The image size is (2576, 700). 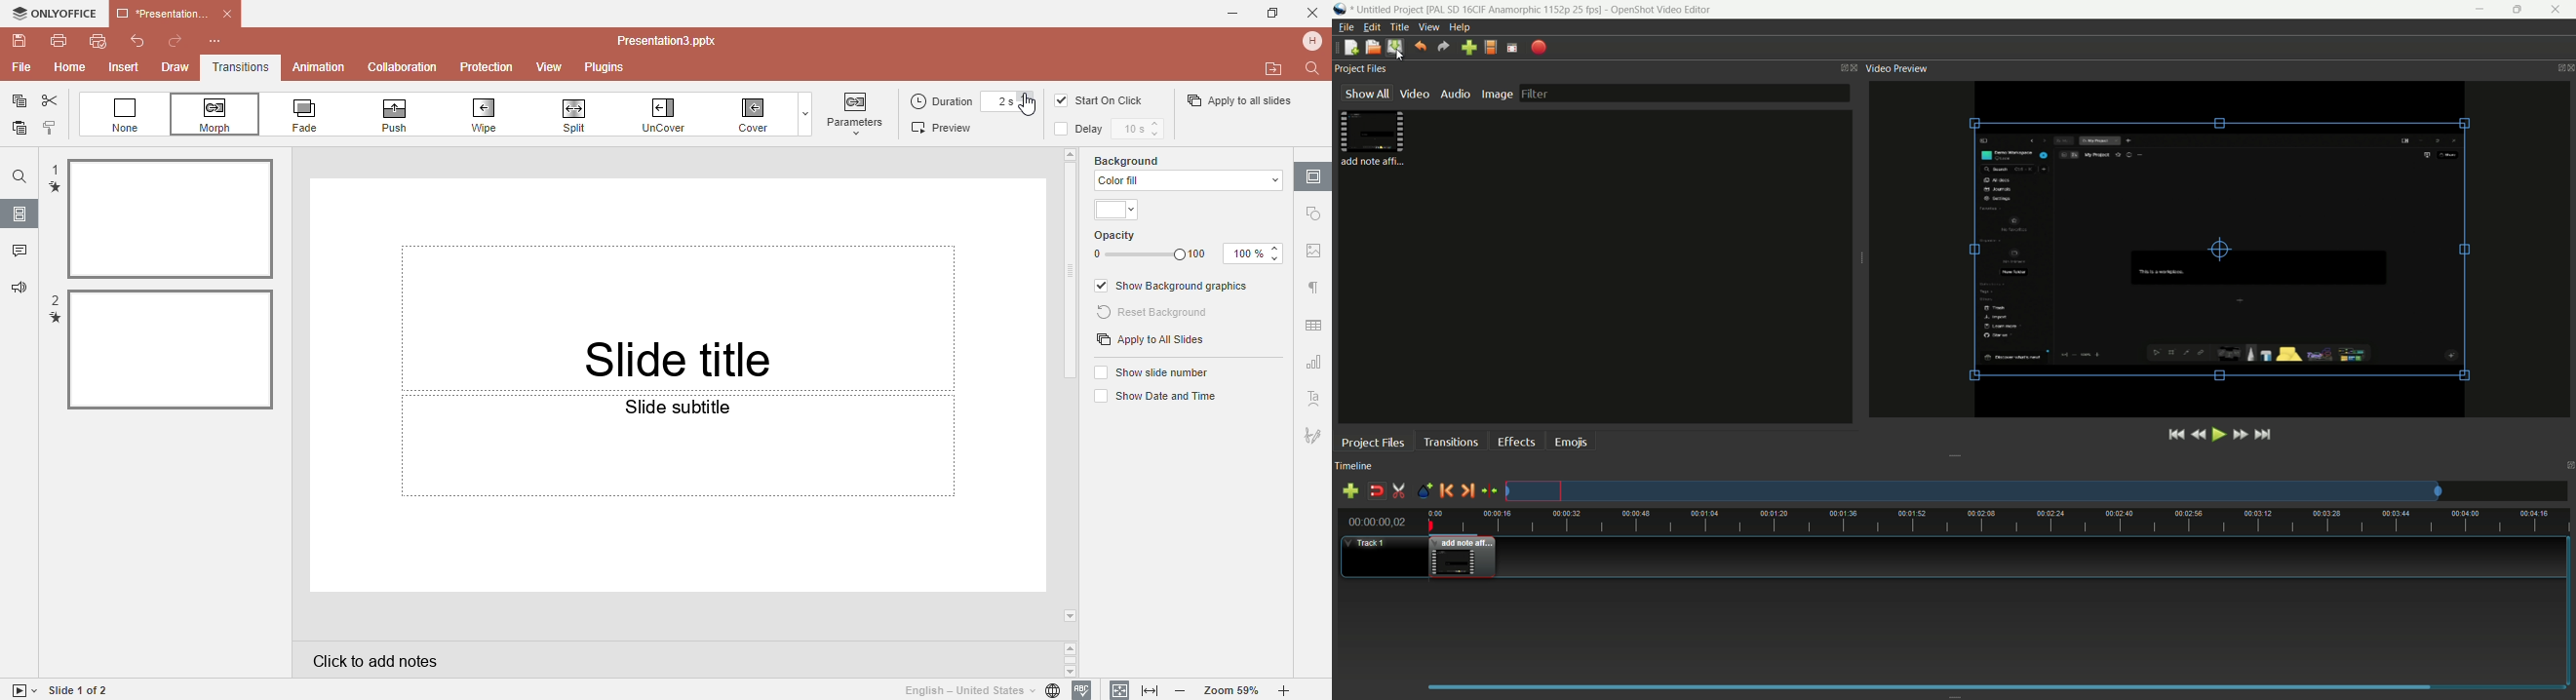 I want to click on selected file 1, so click(x=170, y=219).